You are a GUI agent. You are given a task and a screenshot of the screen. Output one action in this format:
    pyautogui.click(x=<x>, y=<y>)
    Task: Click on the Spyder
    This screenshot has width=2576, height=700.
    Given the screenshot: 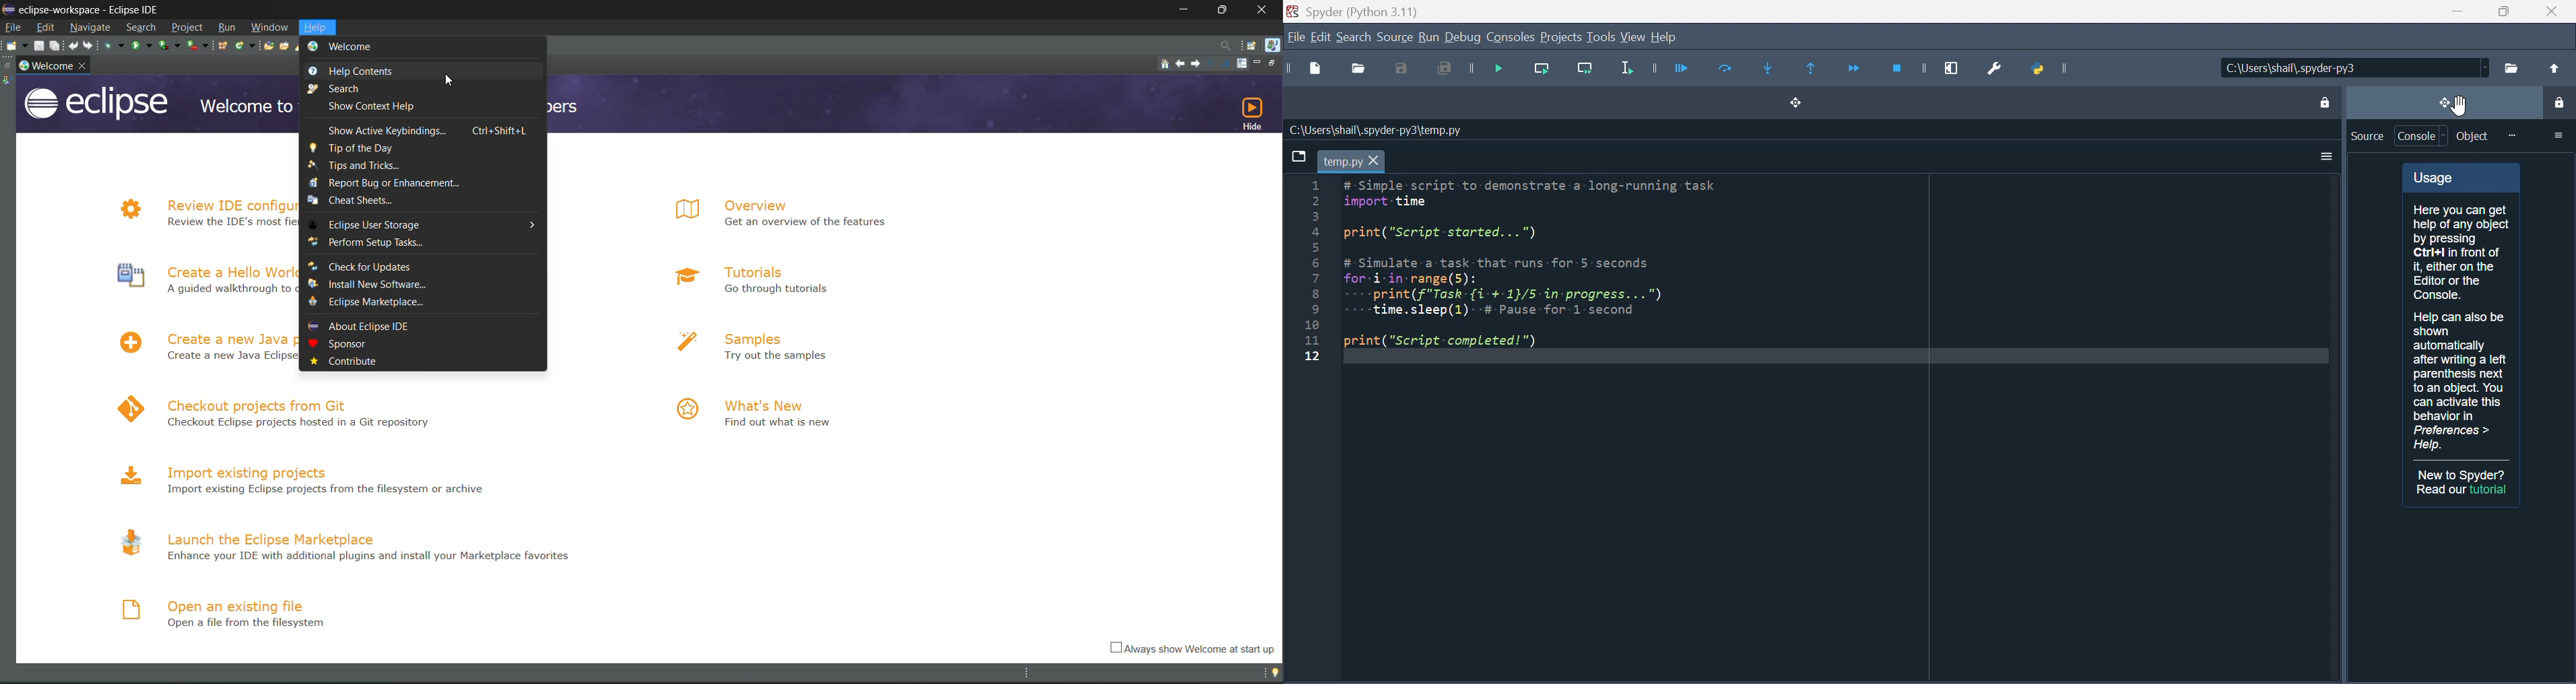 What is the action you would take?
    pyautogui.click(x=1364, y=10)
    